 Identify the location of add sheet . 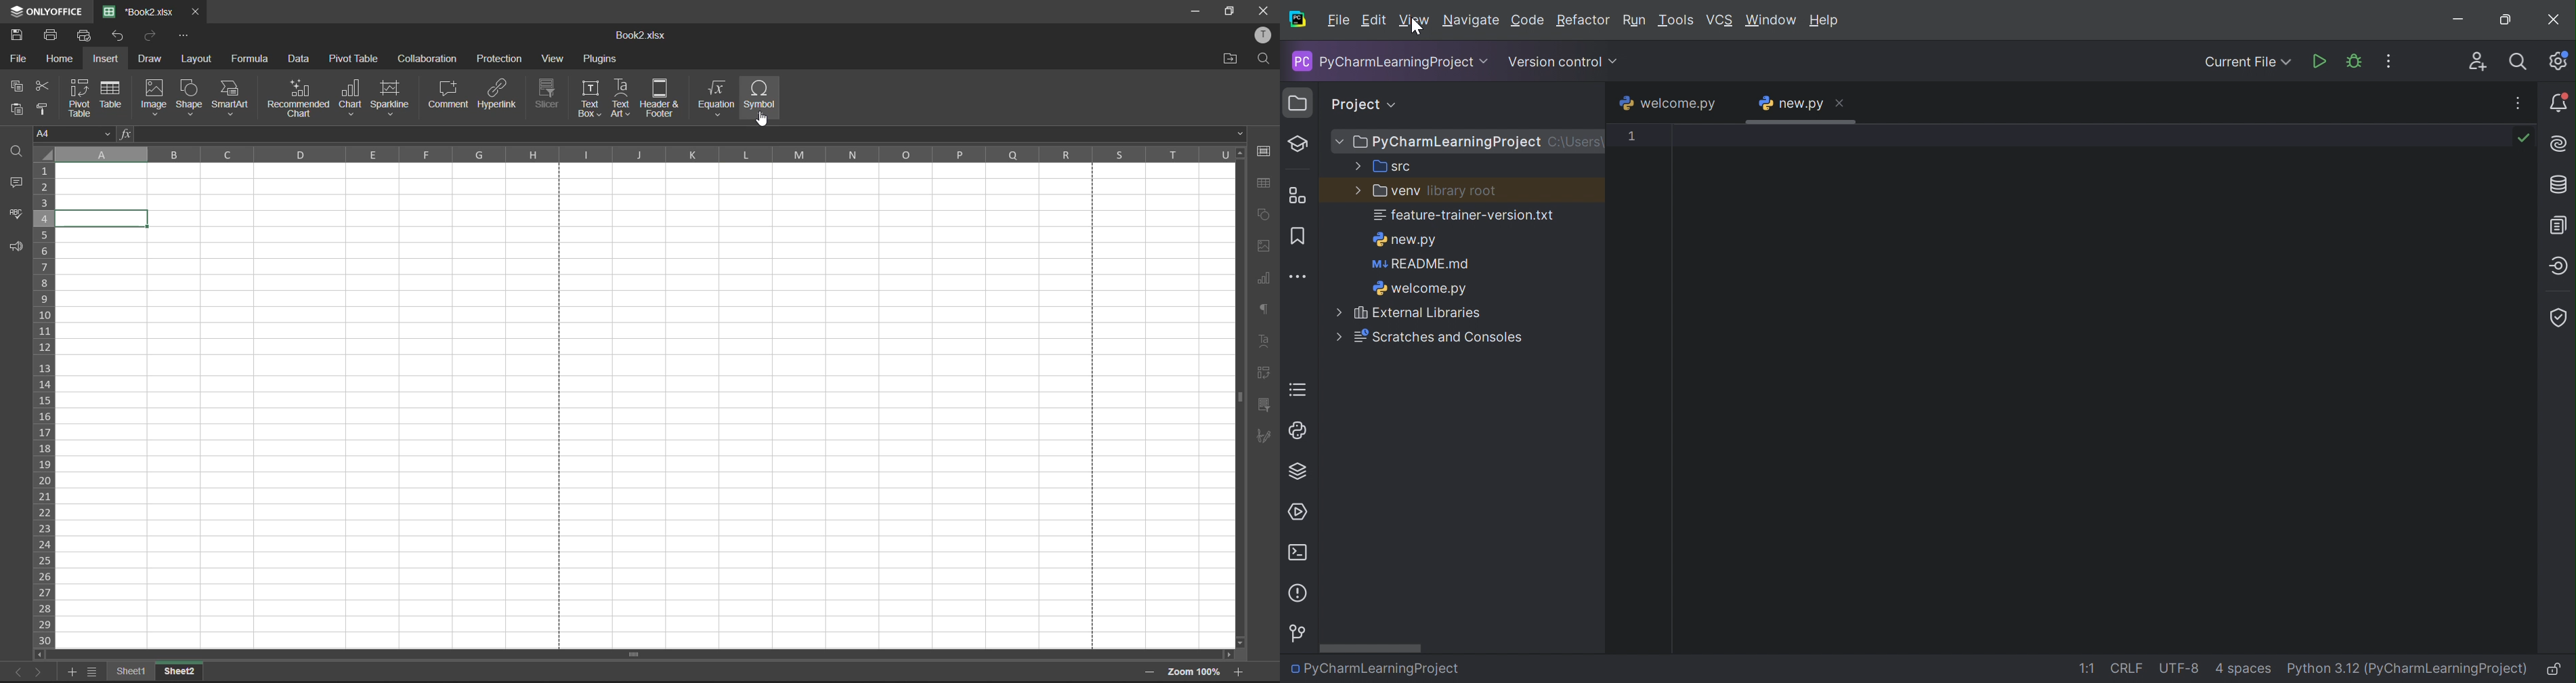
(70, 674).